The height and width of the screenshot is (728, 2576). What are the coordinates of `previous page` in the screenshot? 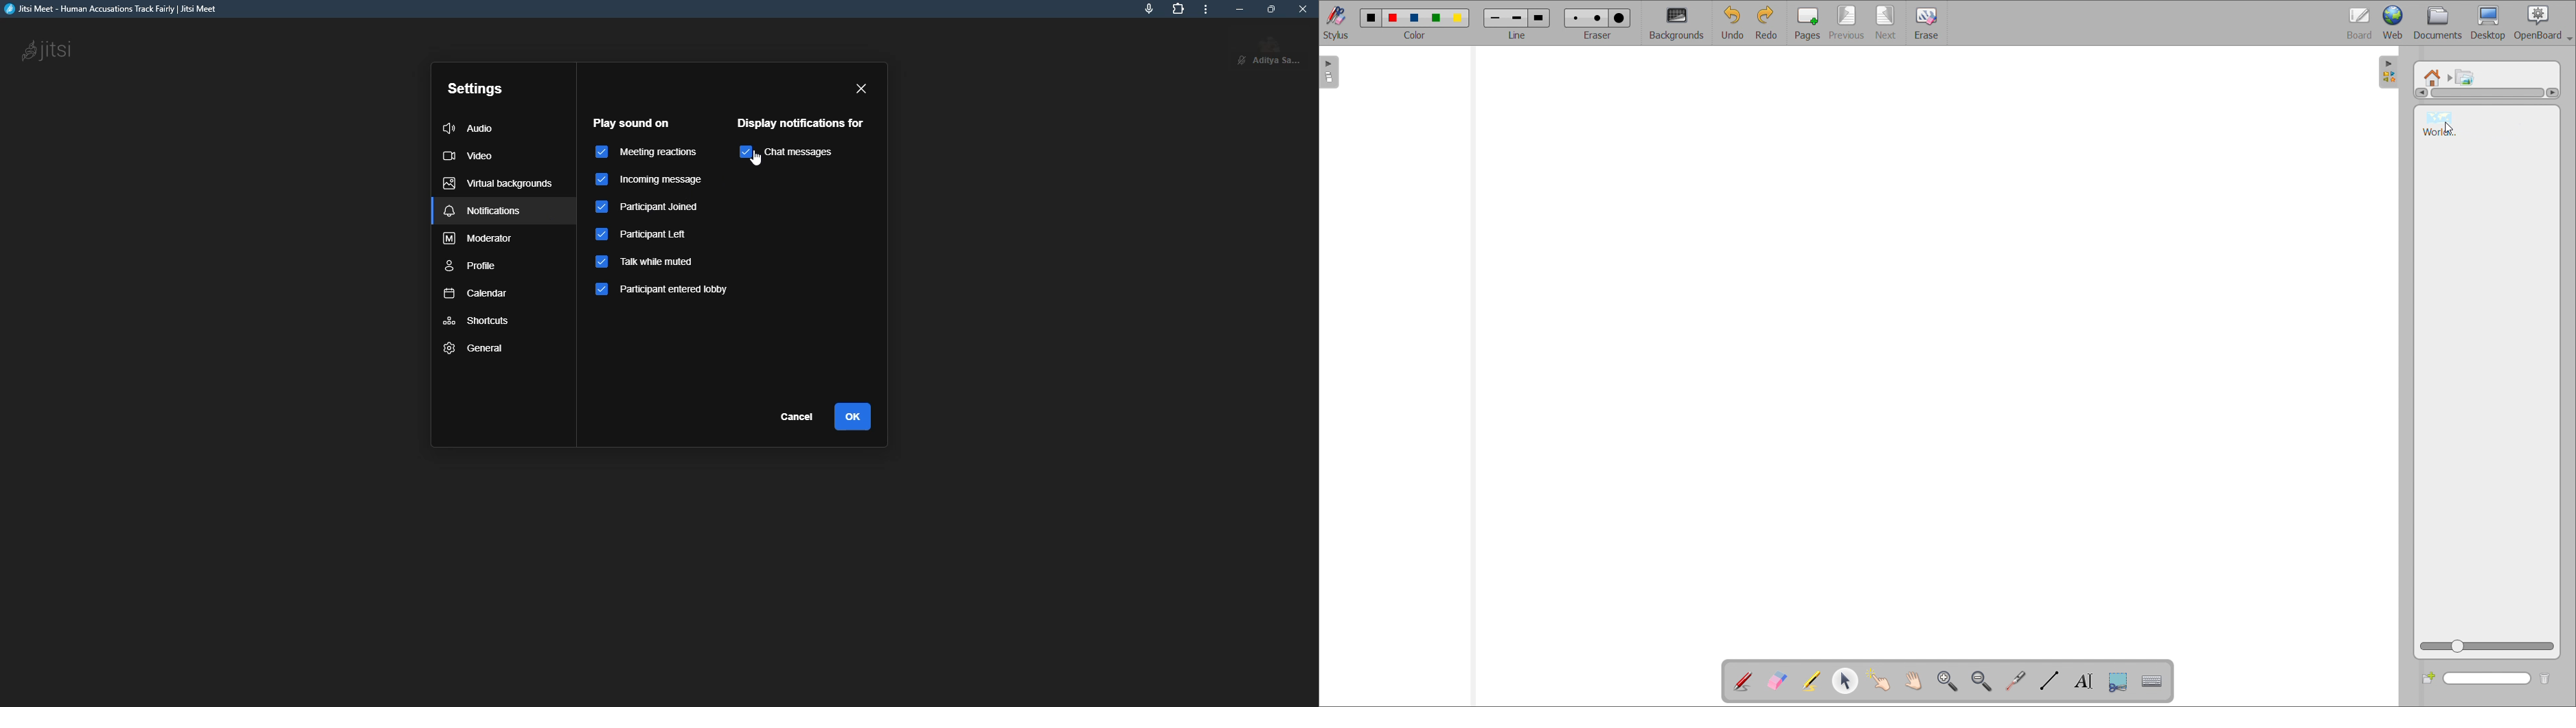 It's located at (1847, 22).